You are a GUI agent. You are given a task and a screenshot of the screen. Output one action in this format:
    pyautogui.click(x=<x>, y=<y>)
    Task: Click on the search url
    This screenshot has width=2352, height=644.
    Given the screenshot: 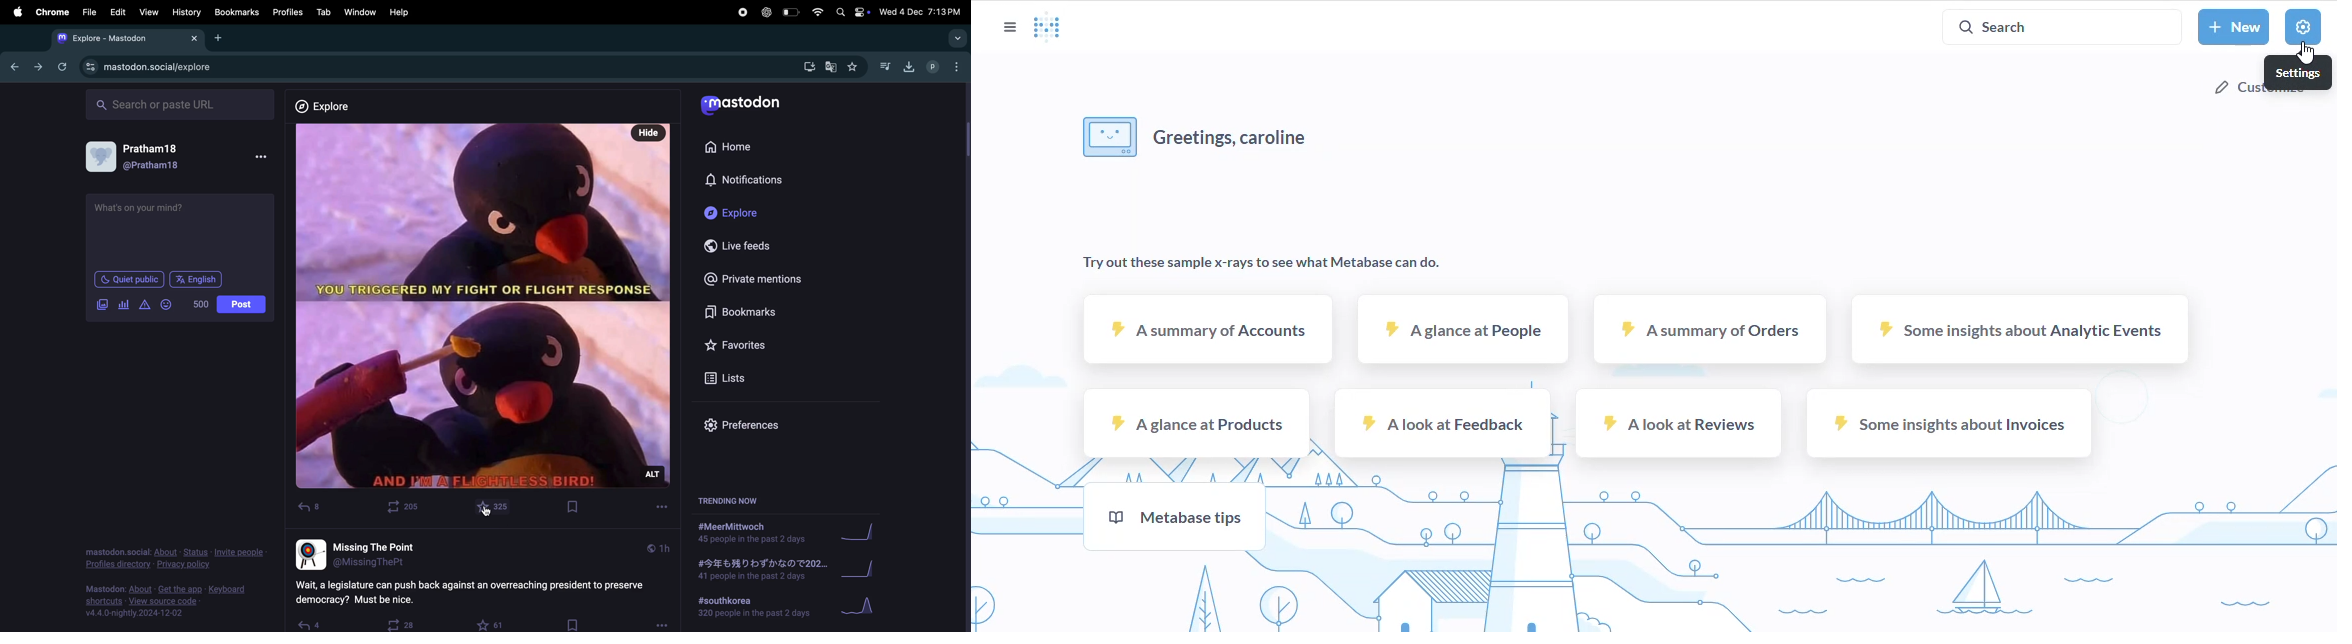 What is the action you would take?
    pyautogui.click(x=177, y=103)
    